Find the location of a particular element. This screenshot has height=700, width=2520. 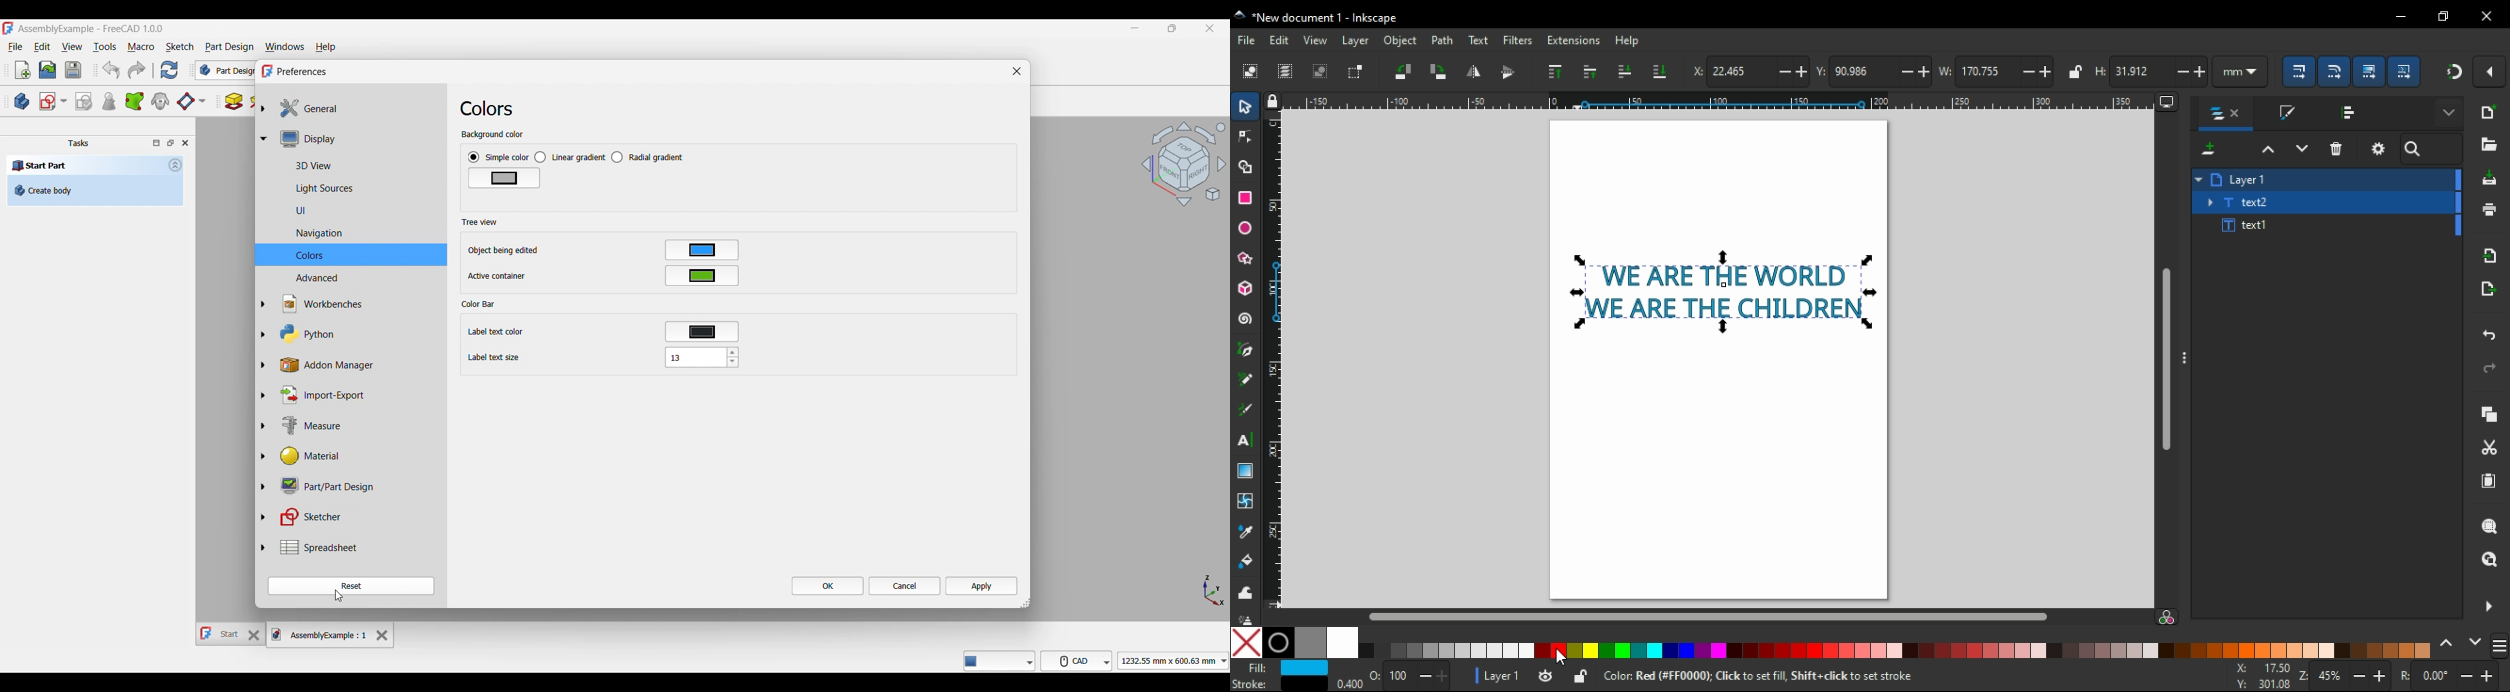

Increase/Decrease label text size is located at coordinates (733, 357).